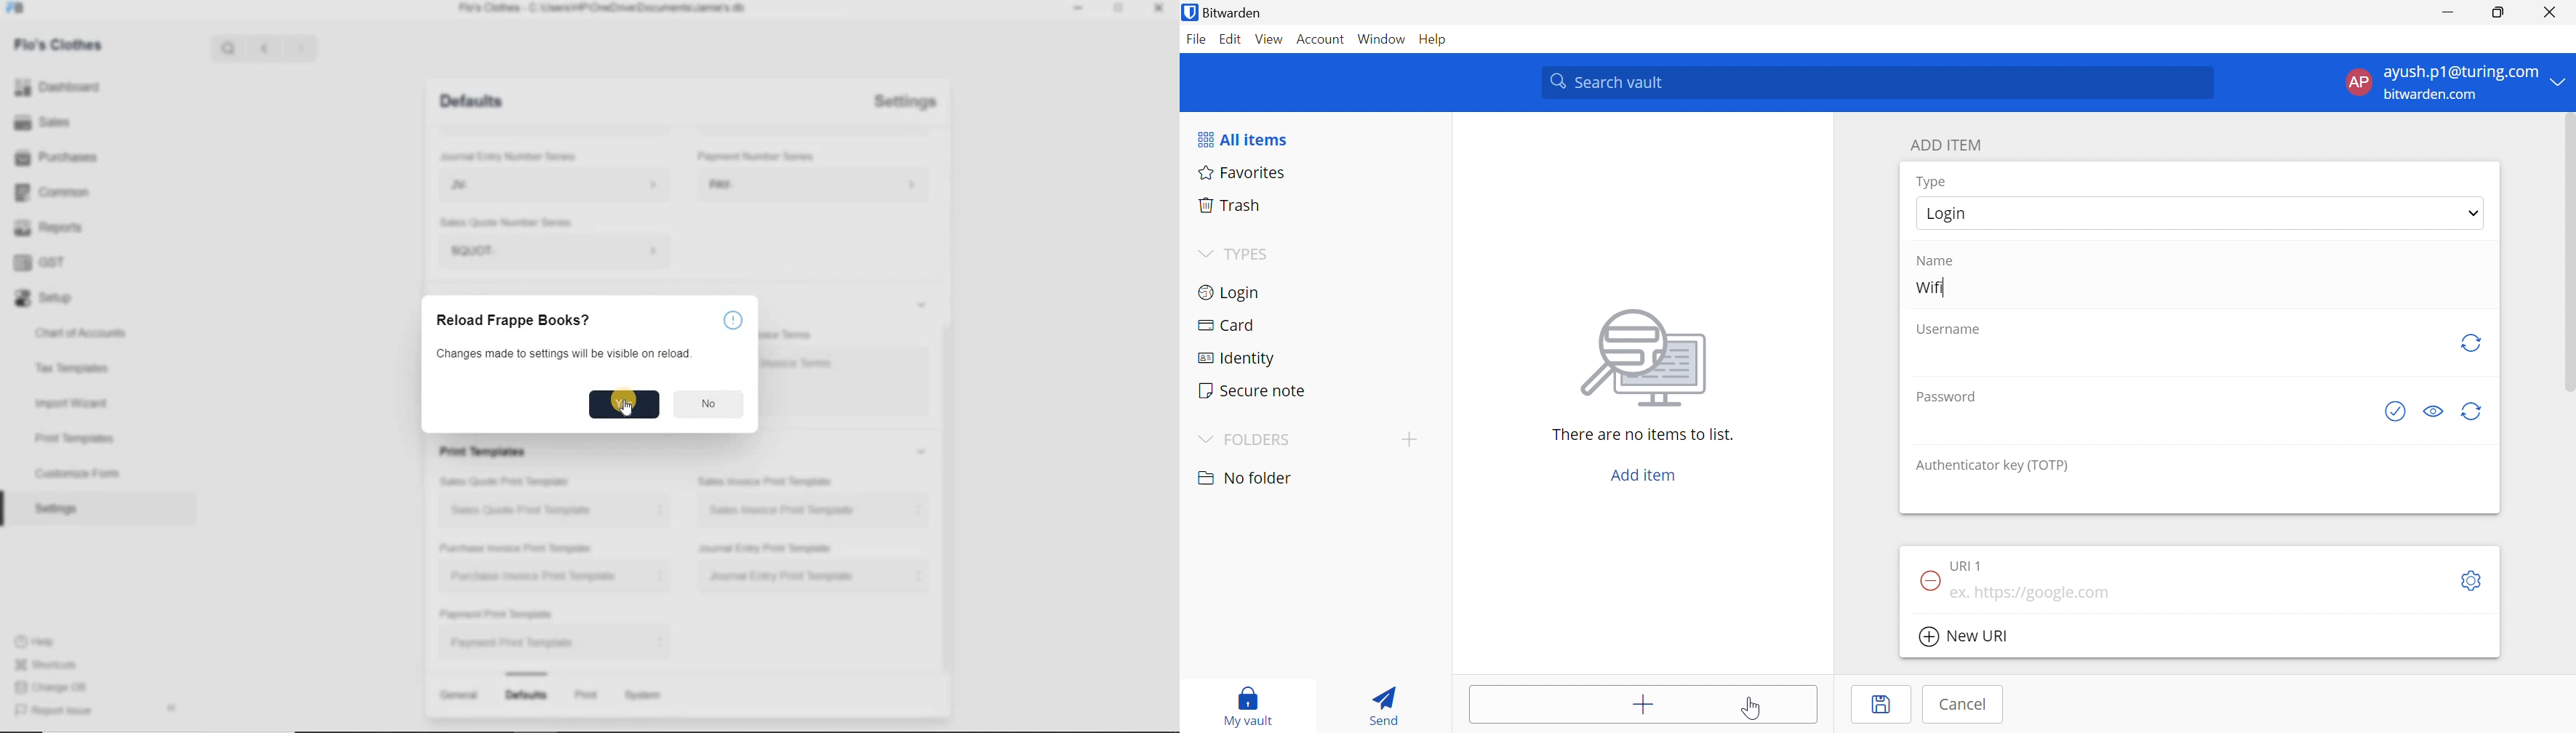  What do you see at coordinates (2435, 412) in the screenshot?
I see `Toggle visibility` at bounding box center [2435, 412].